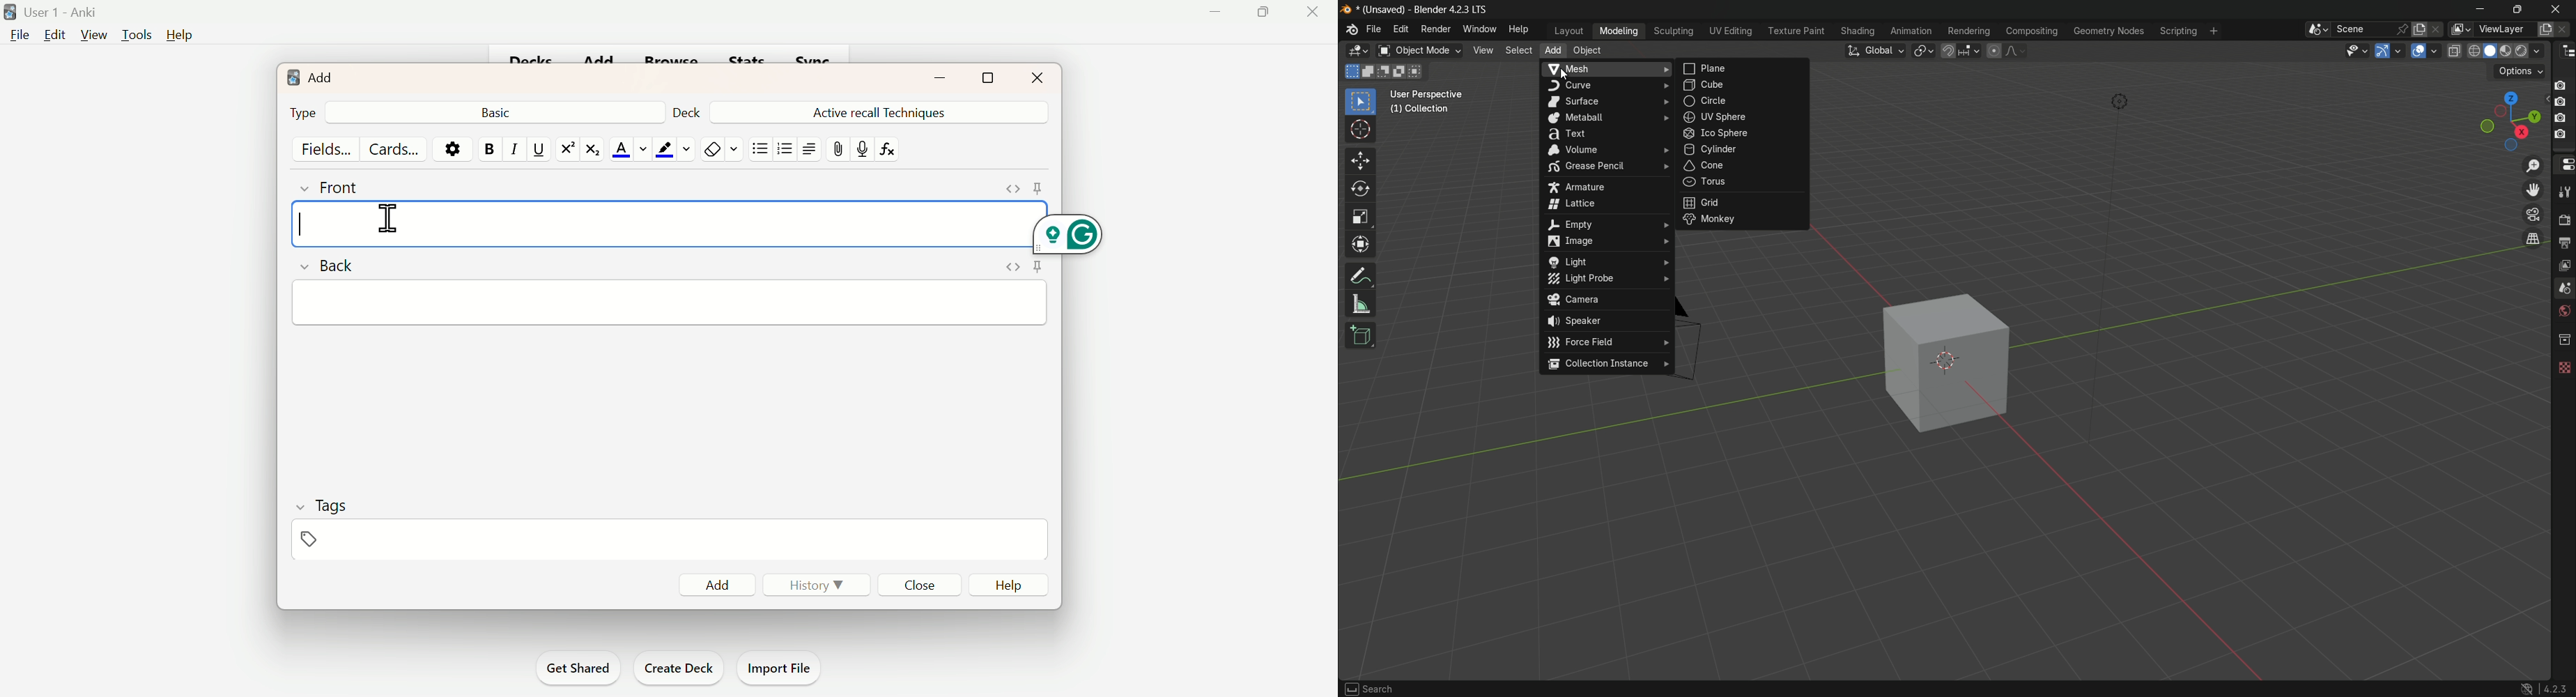 This screenshot has height=700, width=2576. Describe the element at coordinates (1518, 28) in the screenshot. I see `help menu` at that location.